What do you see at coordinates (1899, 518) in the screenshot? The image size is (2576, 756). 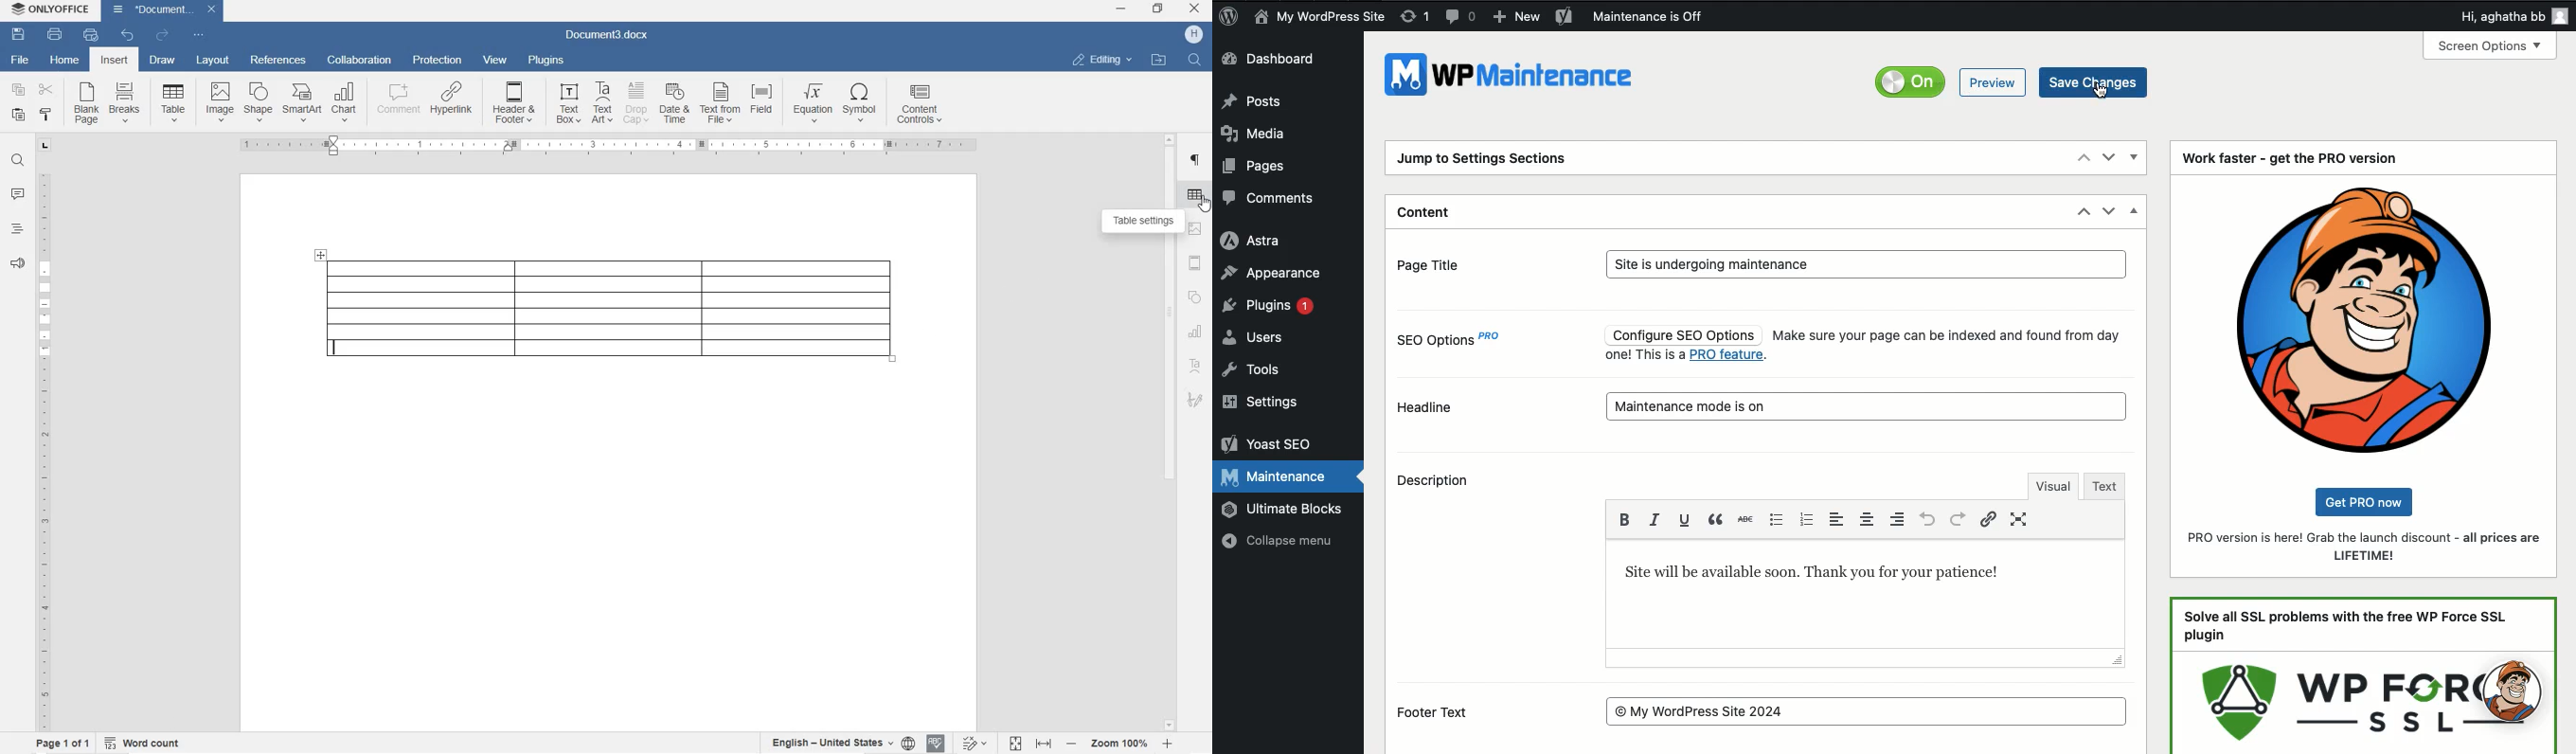 I see `Left aligned` at bounding box center [1899, 518].